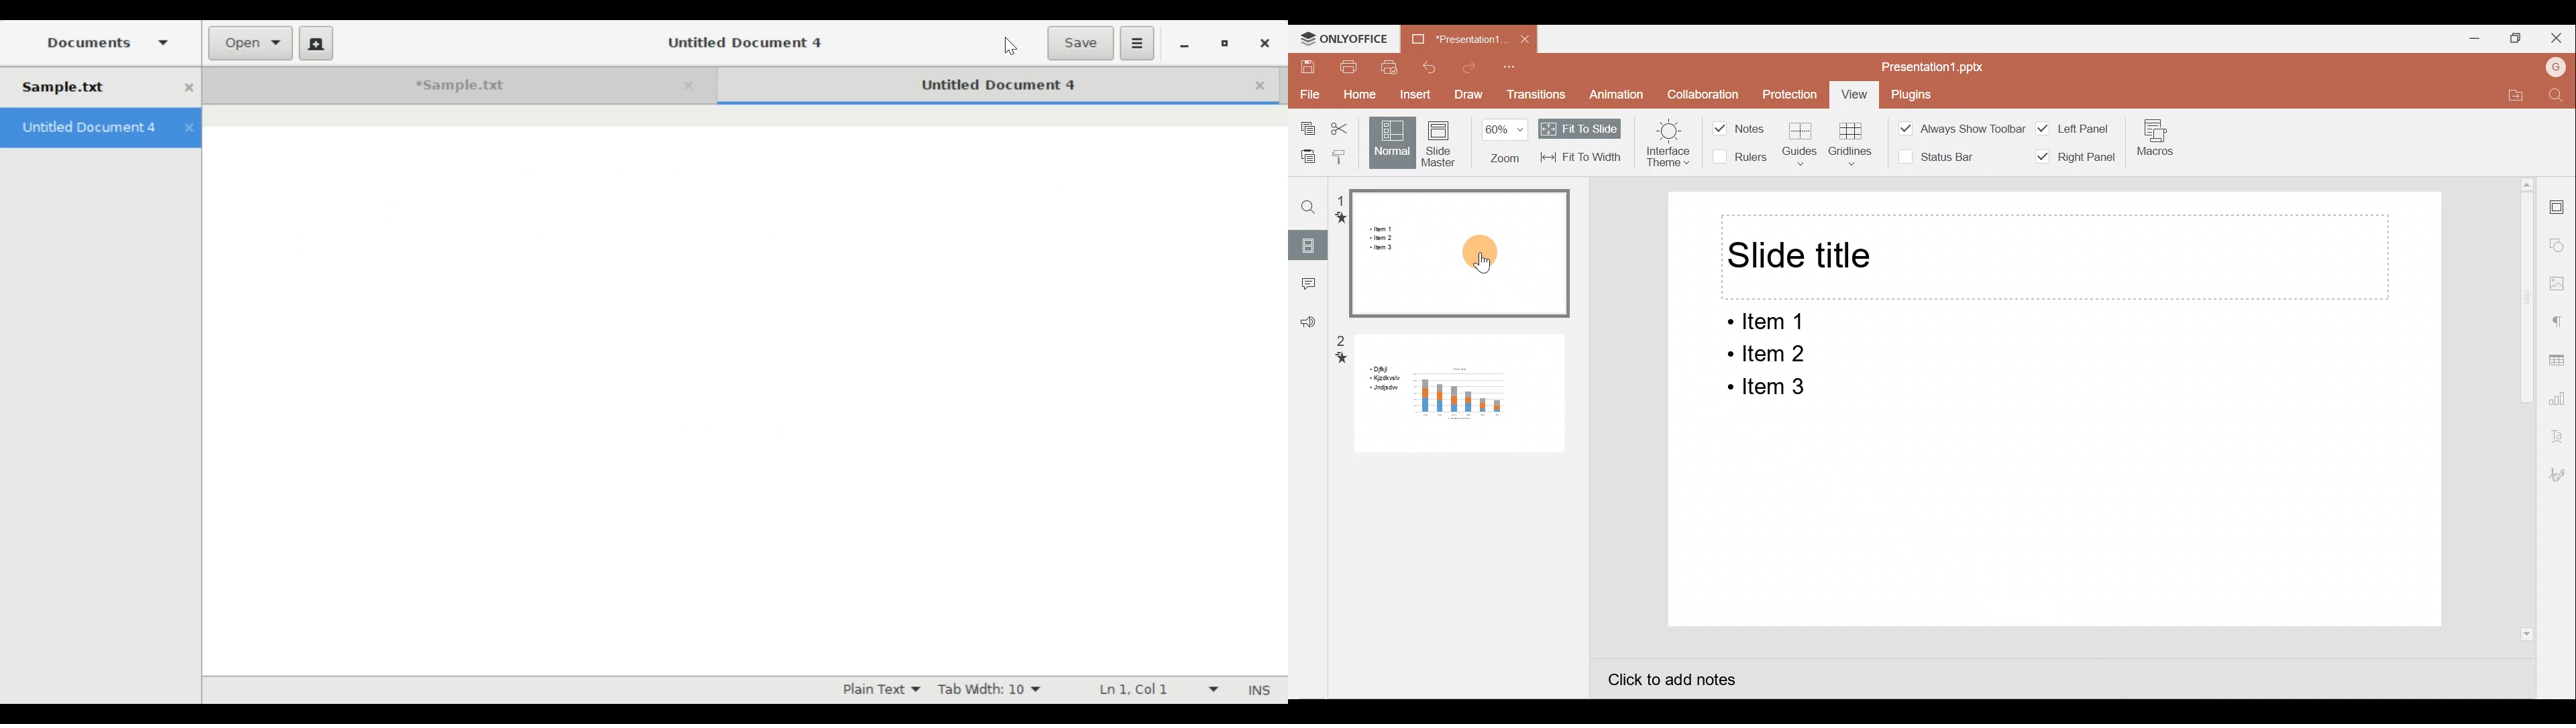 This screenshot has width=2576, height=728. Describe the element at coordinates (1625, 92) in the screenshot. I see `Animation` at that location.